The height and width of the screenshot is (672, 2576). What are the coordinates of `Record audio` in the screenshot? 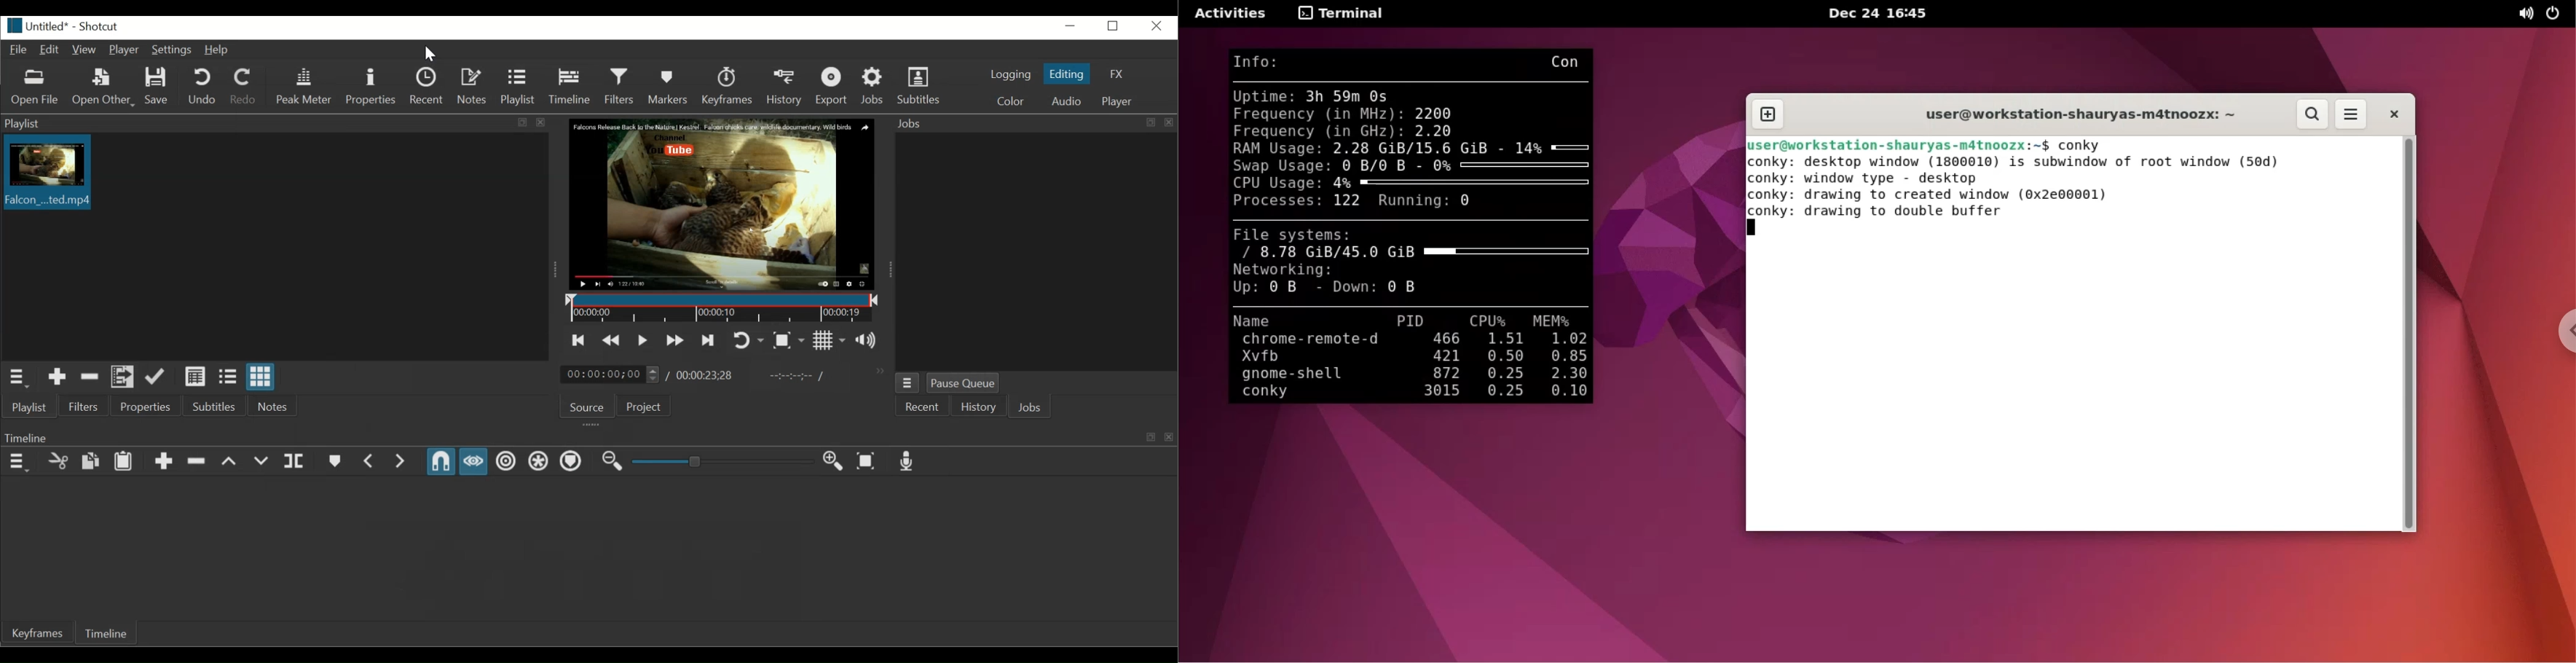 It's located at (907, 460).